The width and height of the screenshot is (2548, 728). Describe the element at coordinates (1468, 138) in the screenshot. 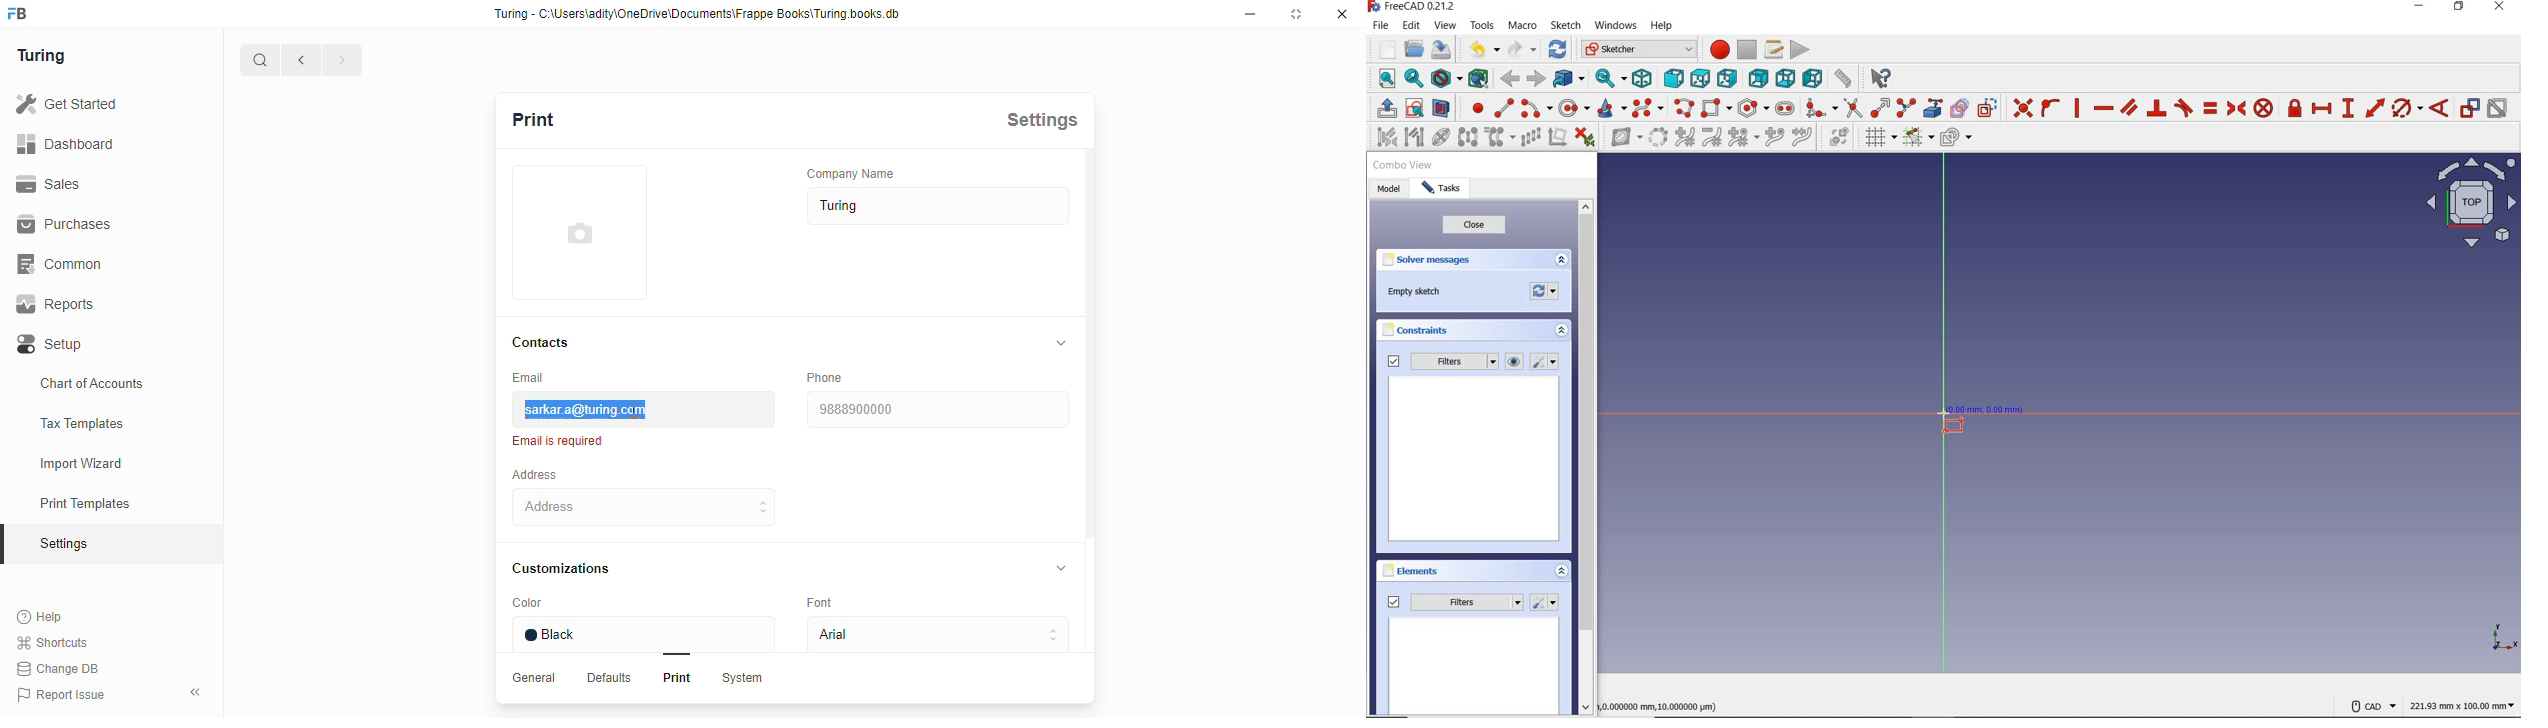

I see `symmetry` at that location.